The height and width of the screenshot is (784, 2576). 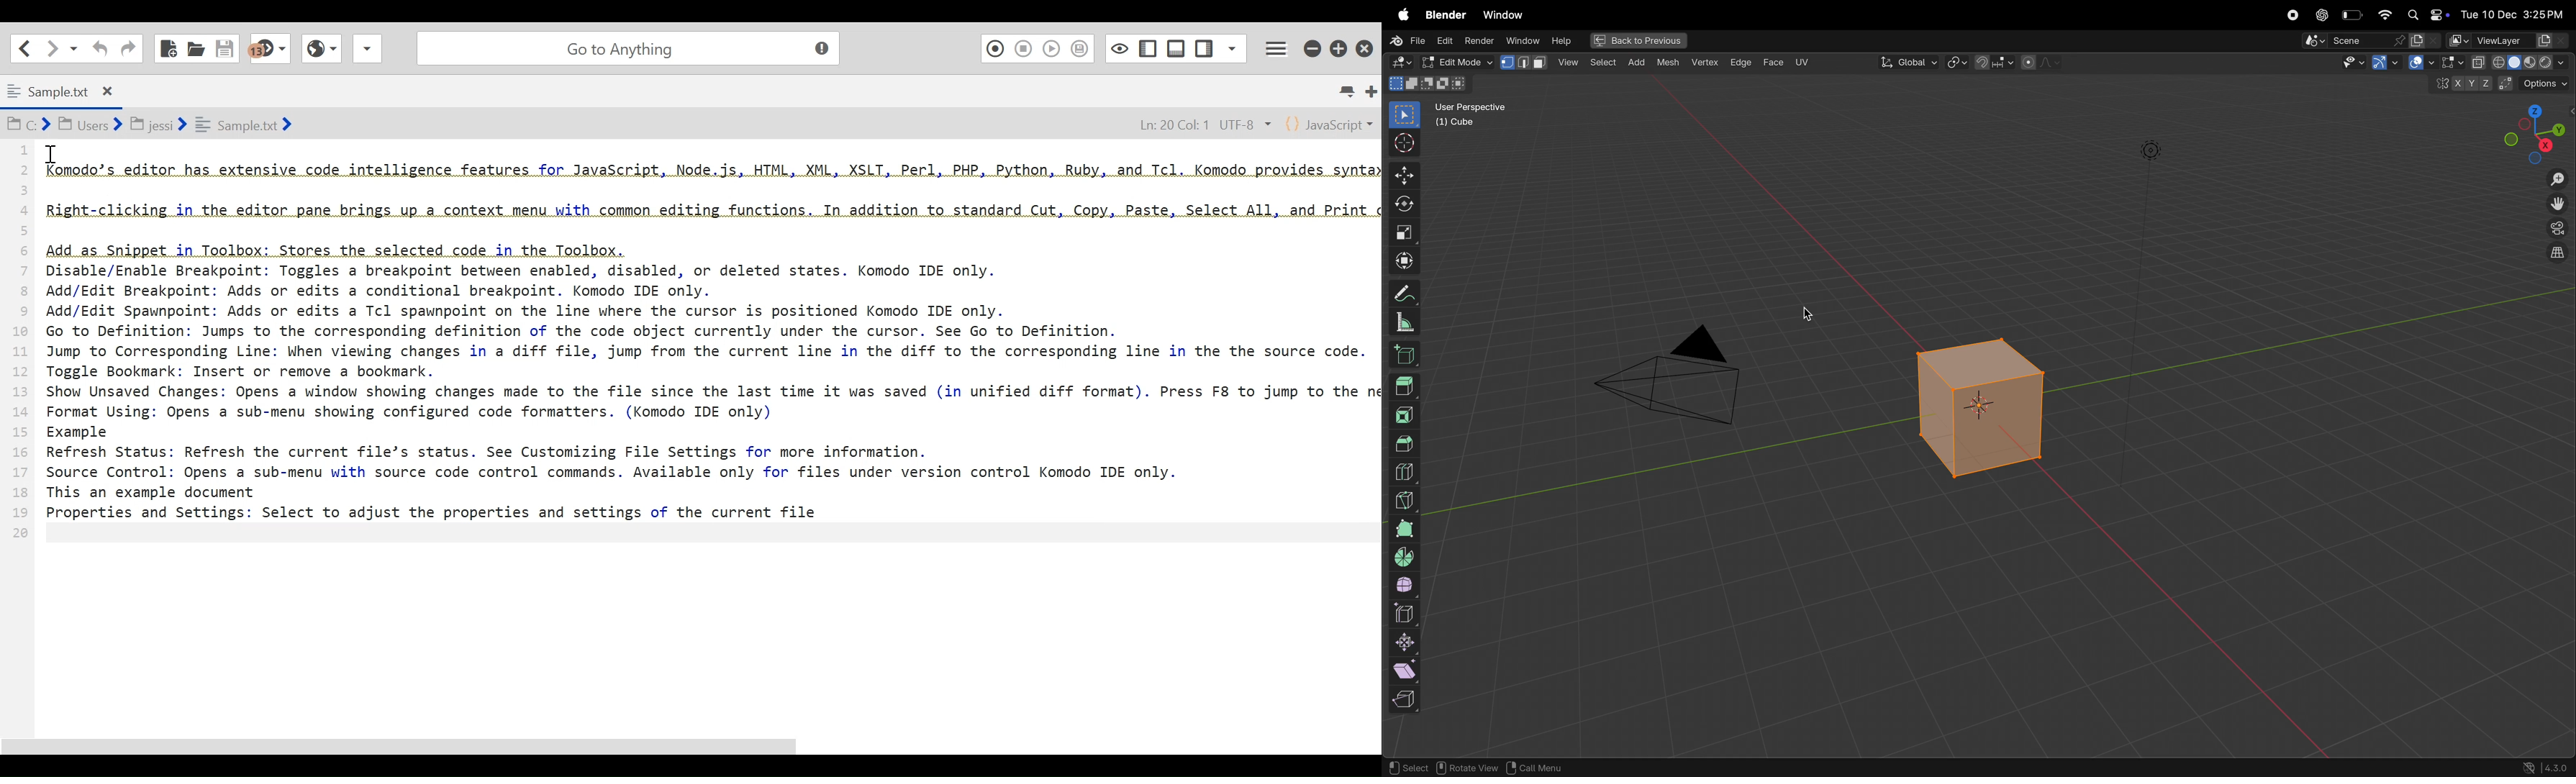 What do you see at coordinates (1909, 62) in the screenshot?
I see `Global` at bounding box center [1909, 62].